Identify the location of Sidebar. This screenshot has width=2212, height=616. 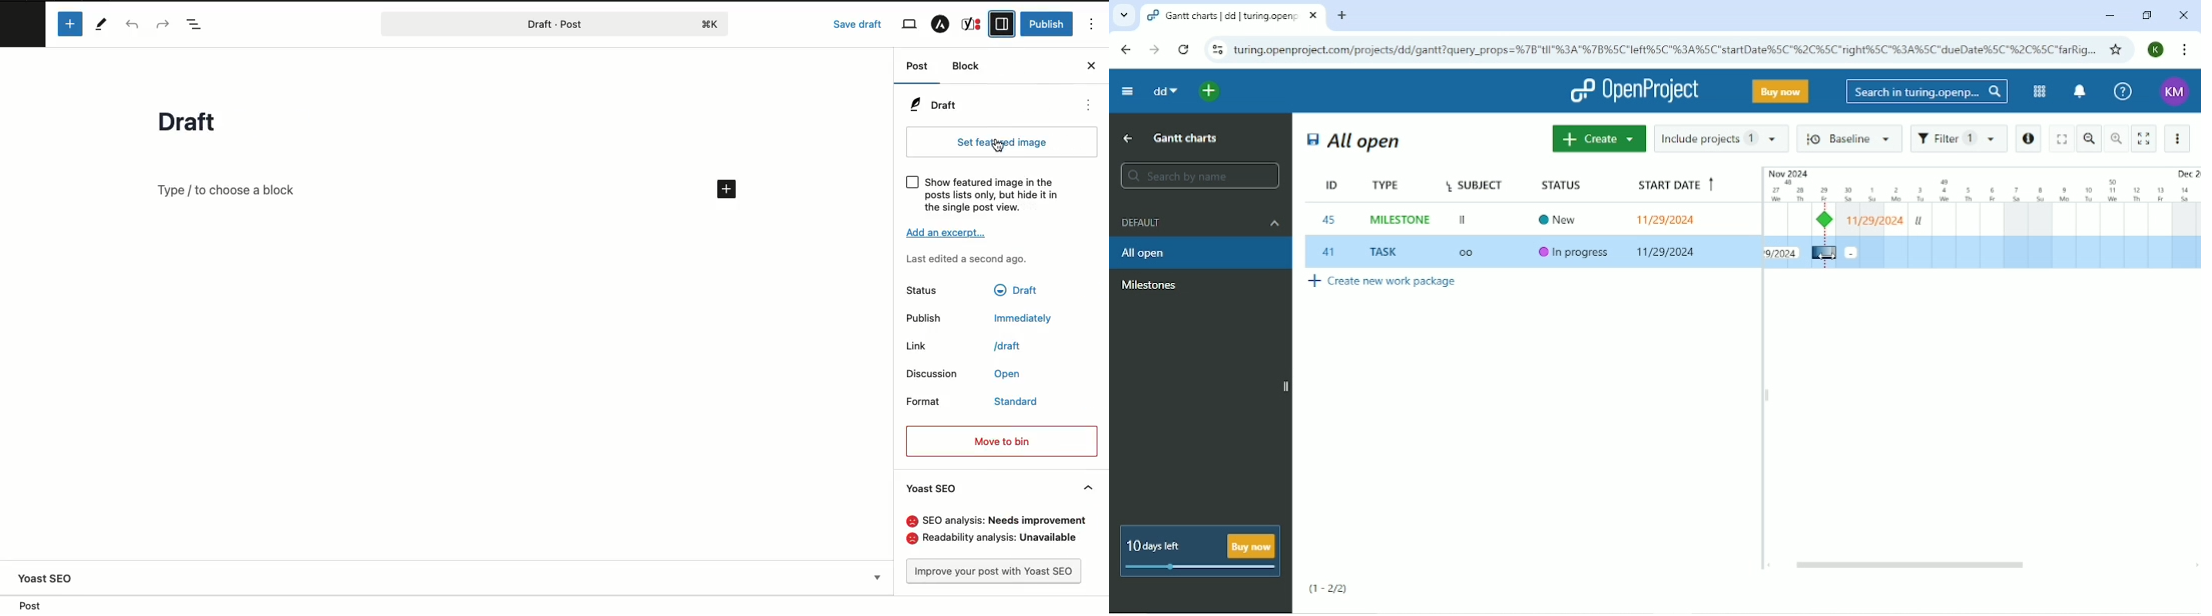
(1003, 22).